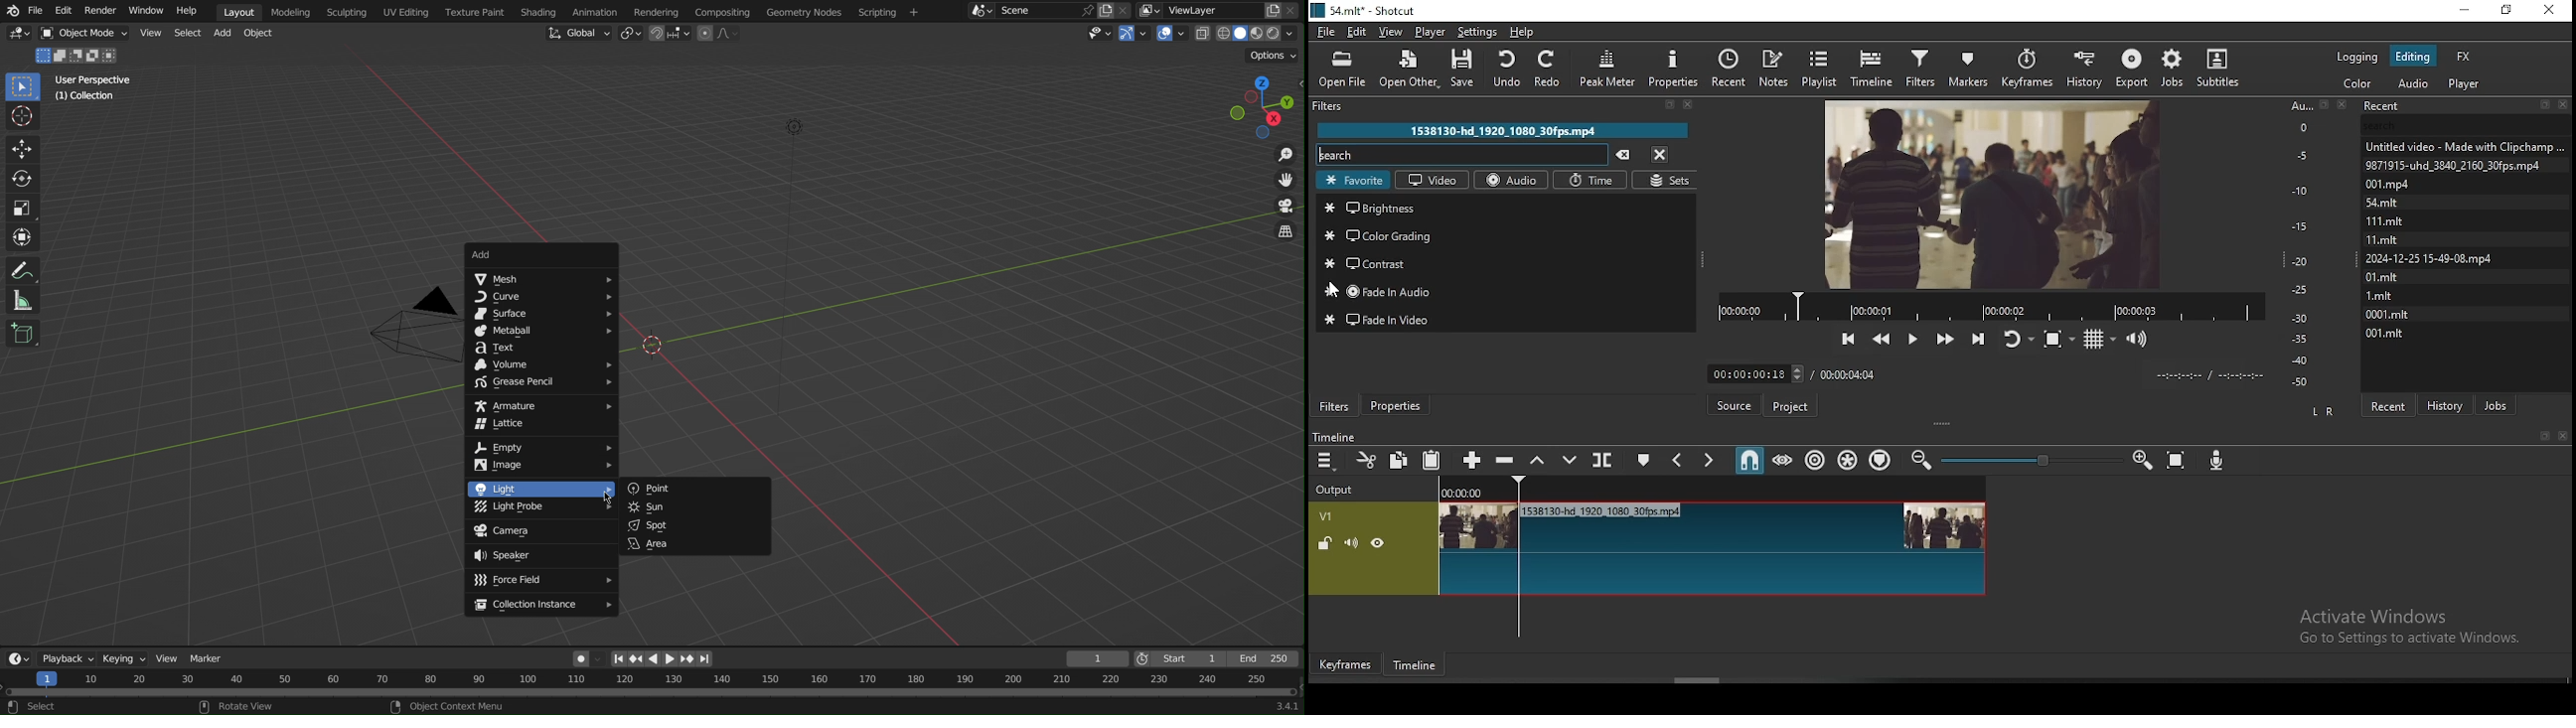 Image resolution: width=2576 pixels, height=728 pixels. I want to click on Camera View, so click(1283, 207).